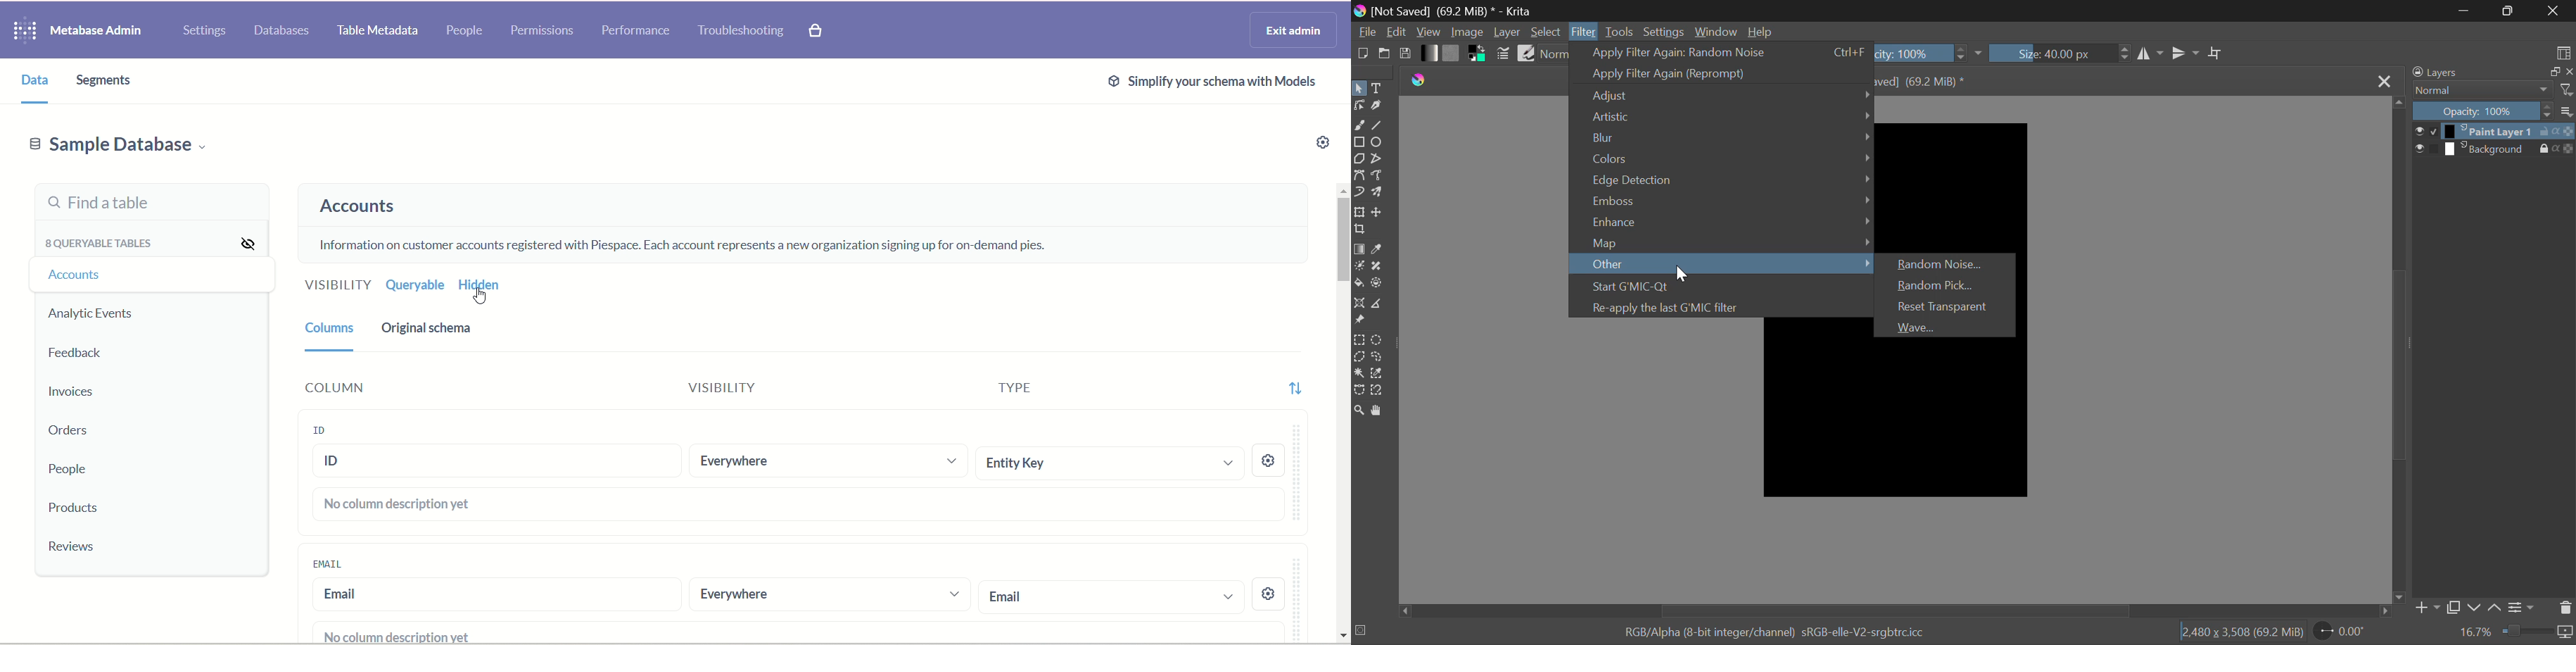  What do you see at coordinates (1420, 79) in the screenshot?
I see `Krita Logo` at bounding box center [1420, 79].